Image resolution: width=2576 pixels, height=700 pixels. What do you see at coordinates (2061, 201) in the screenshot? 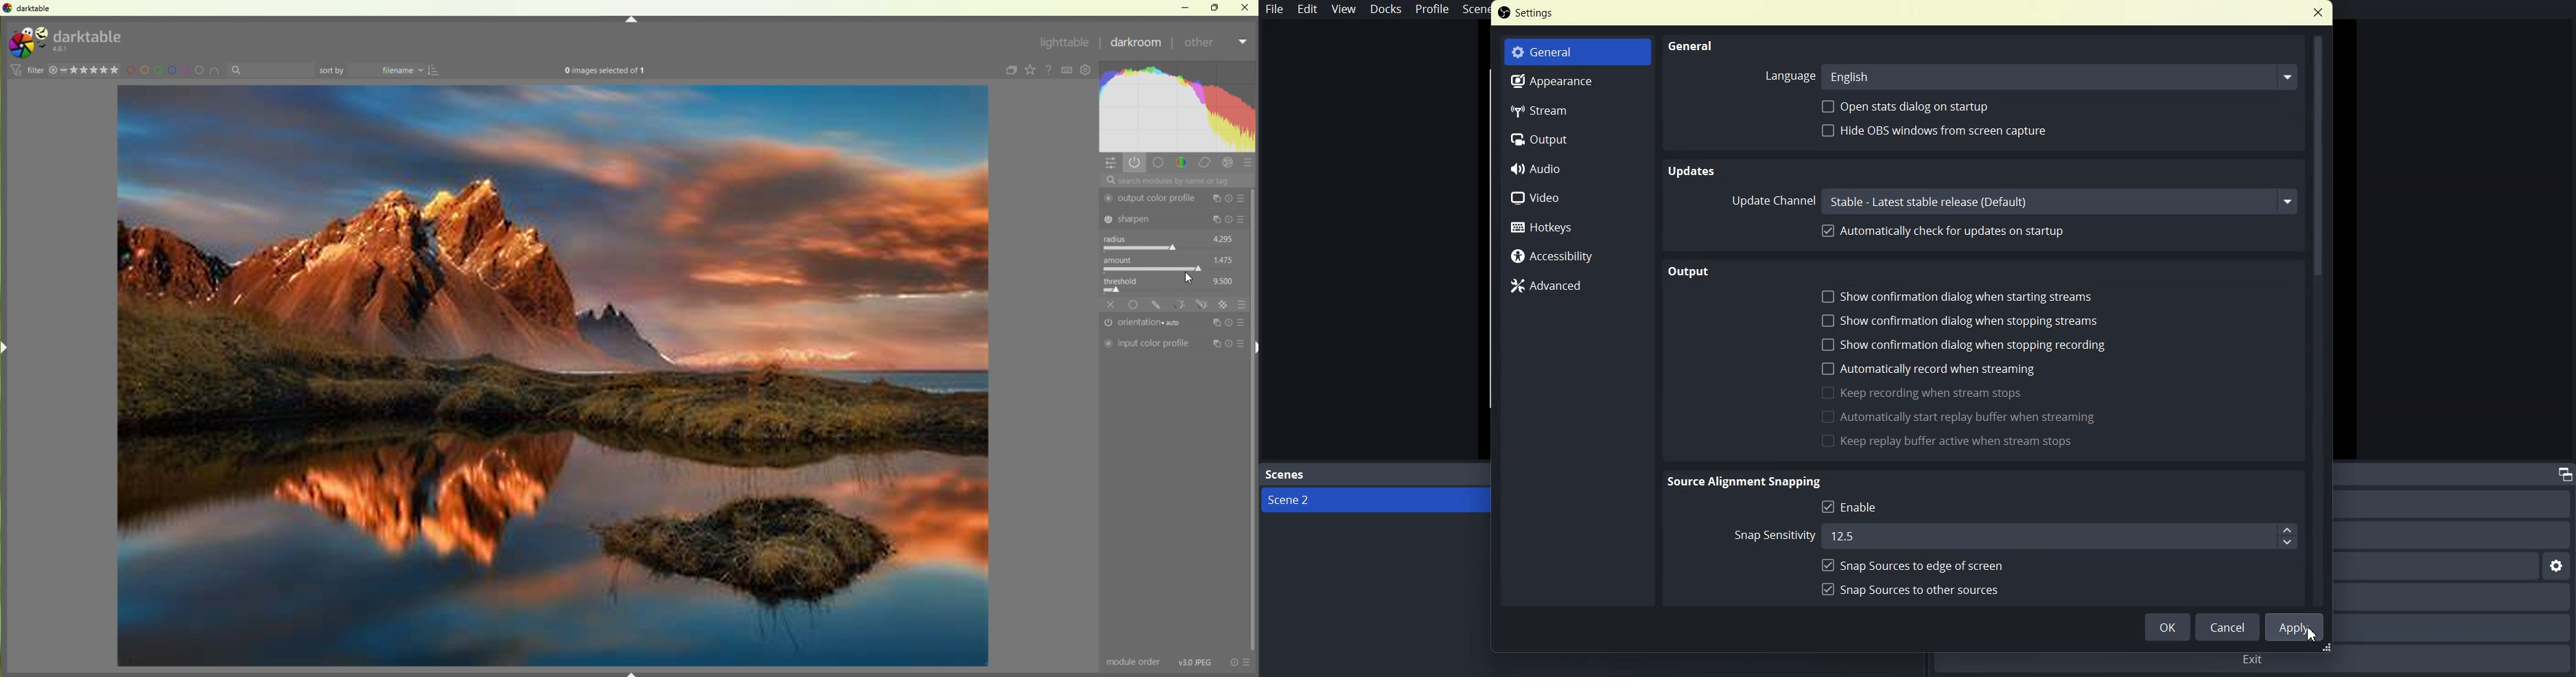
I see `channel name` at bounding box center [2061, 201].